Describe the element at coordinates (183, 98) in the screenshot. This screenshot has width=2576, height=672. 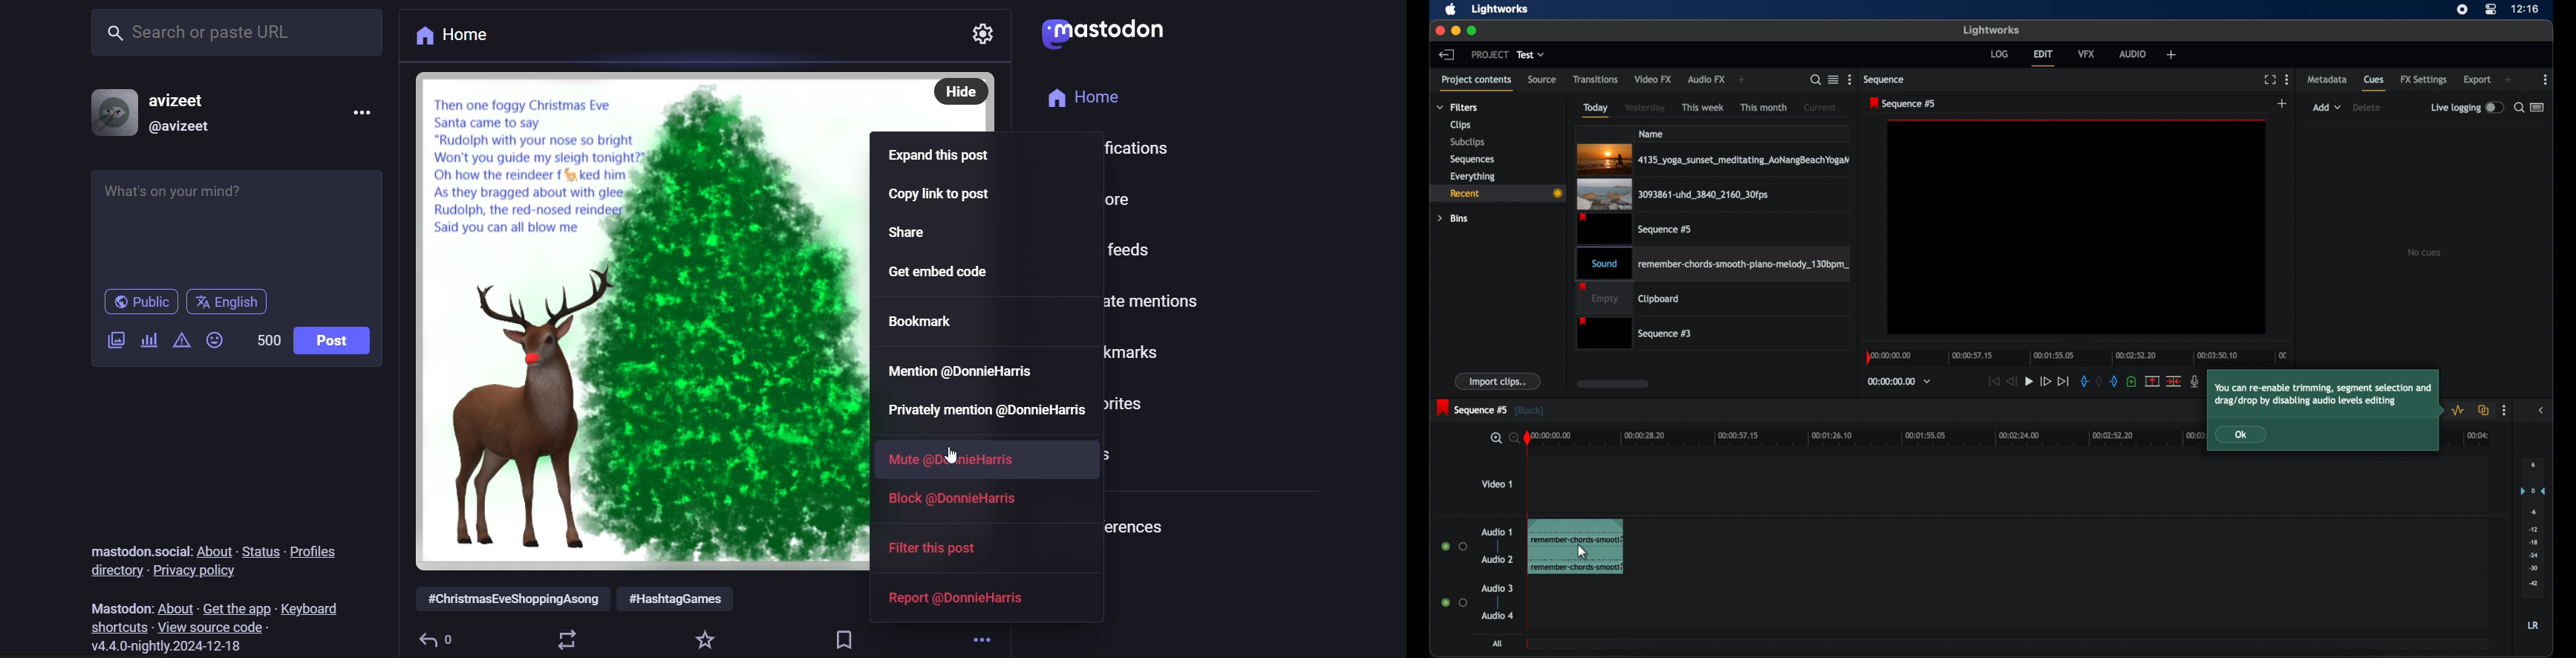
I see `avizeet (name)` at that location.